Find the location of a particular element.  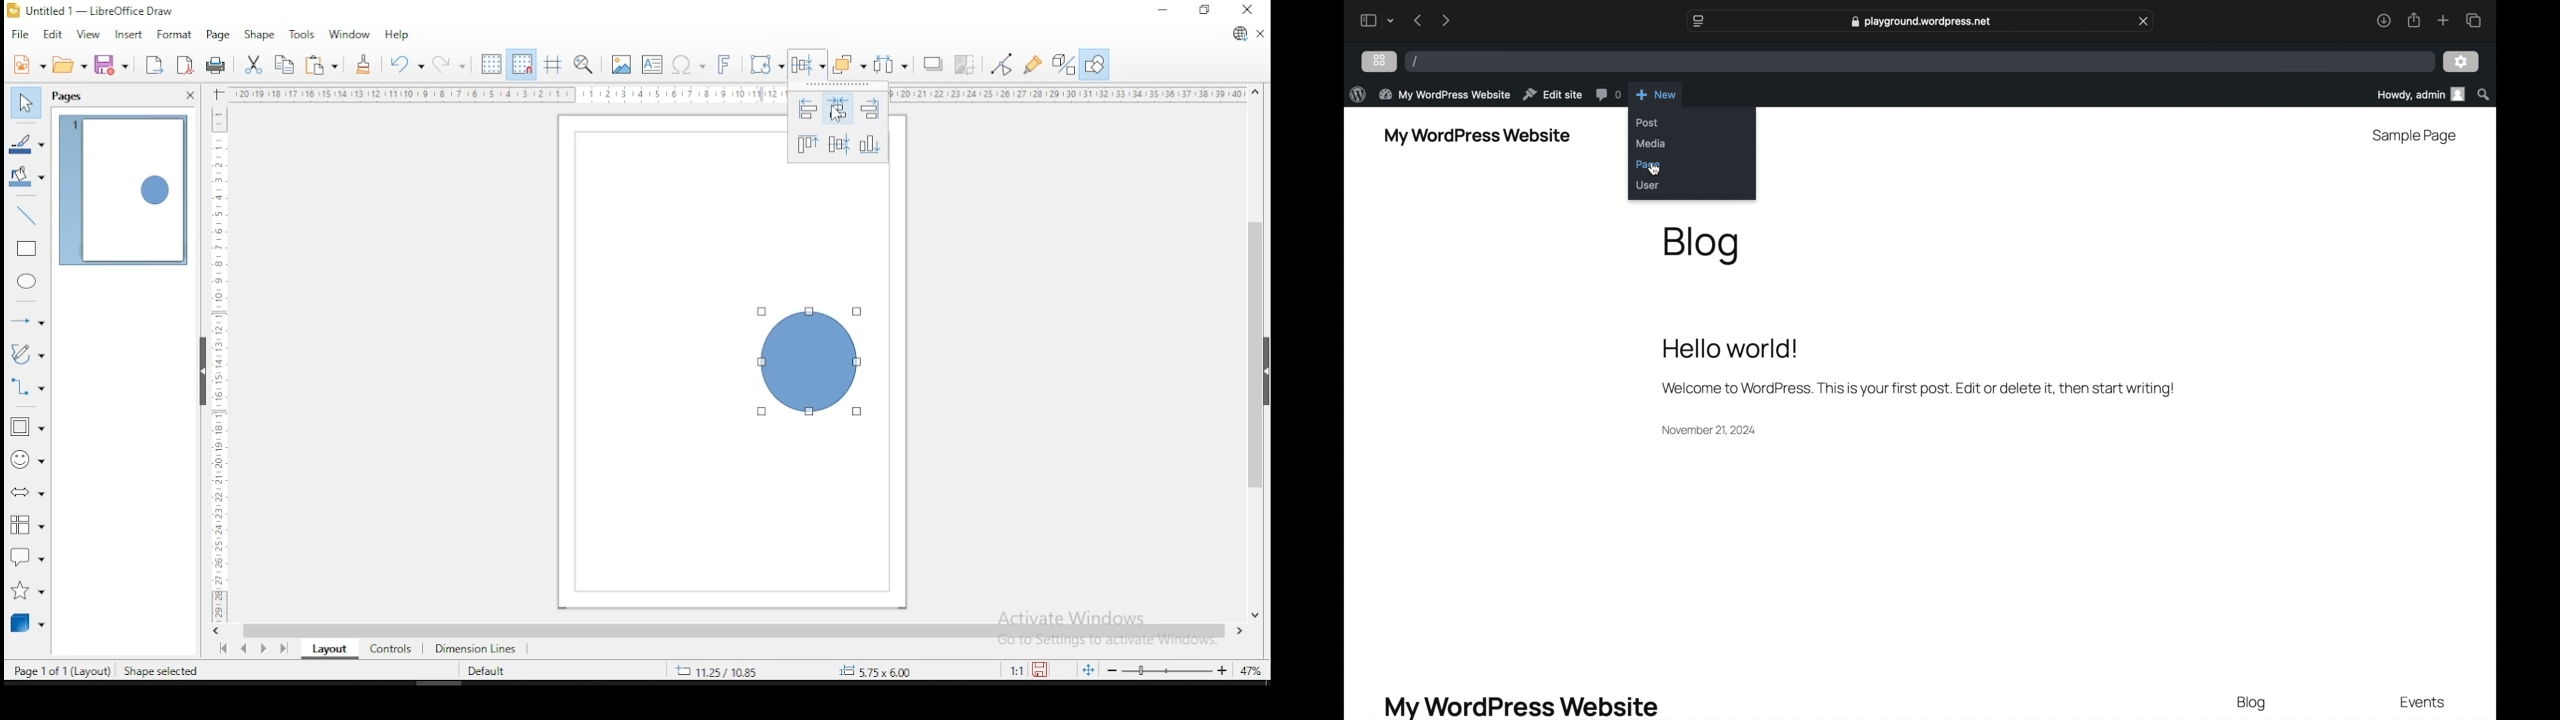

insert special characters is located at coordinates (686, 63).